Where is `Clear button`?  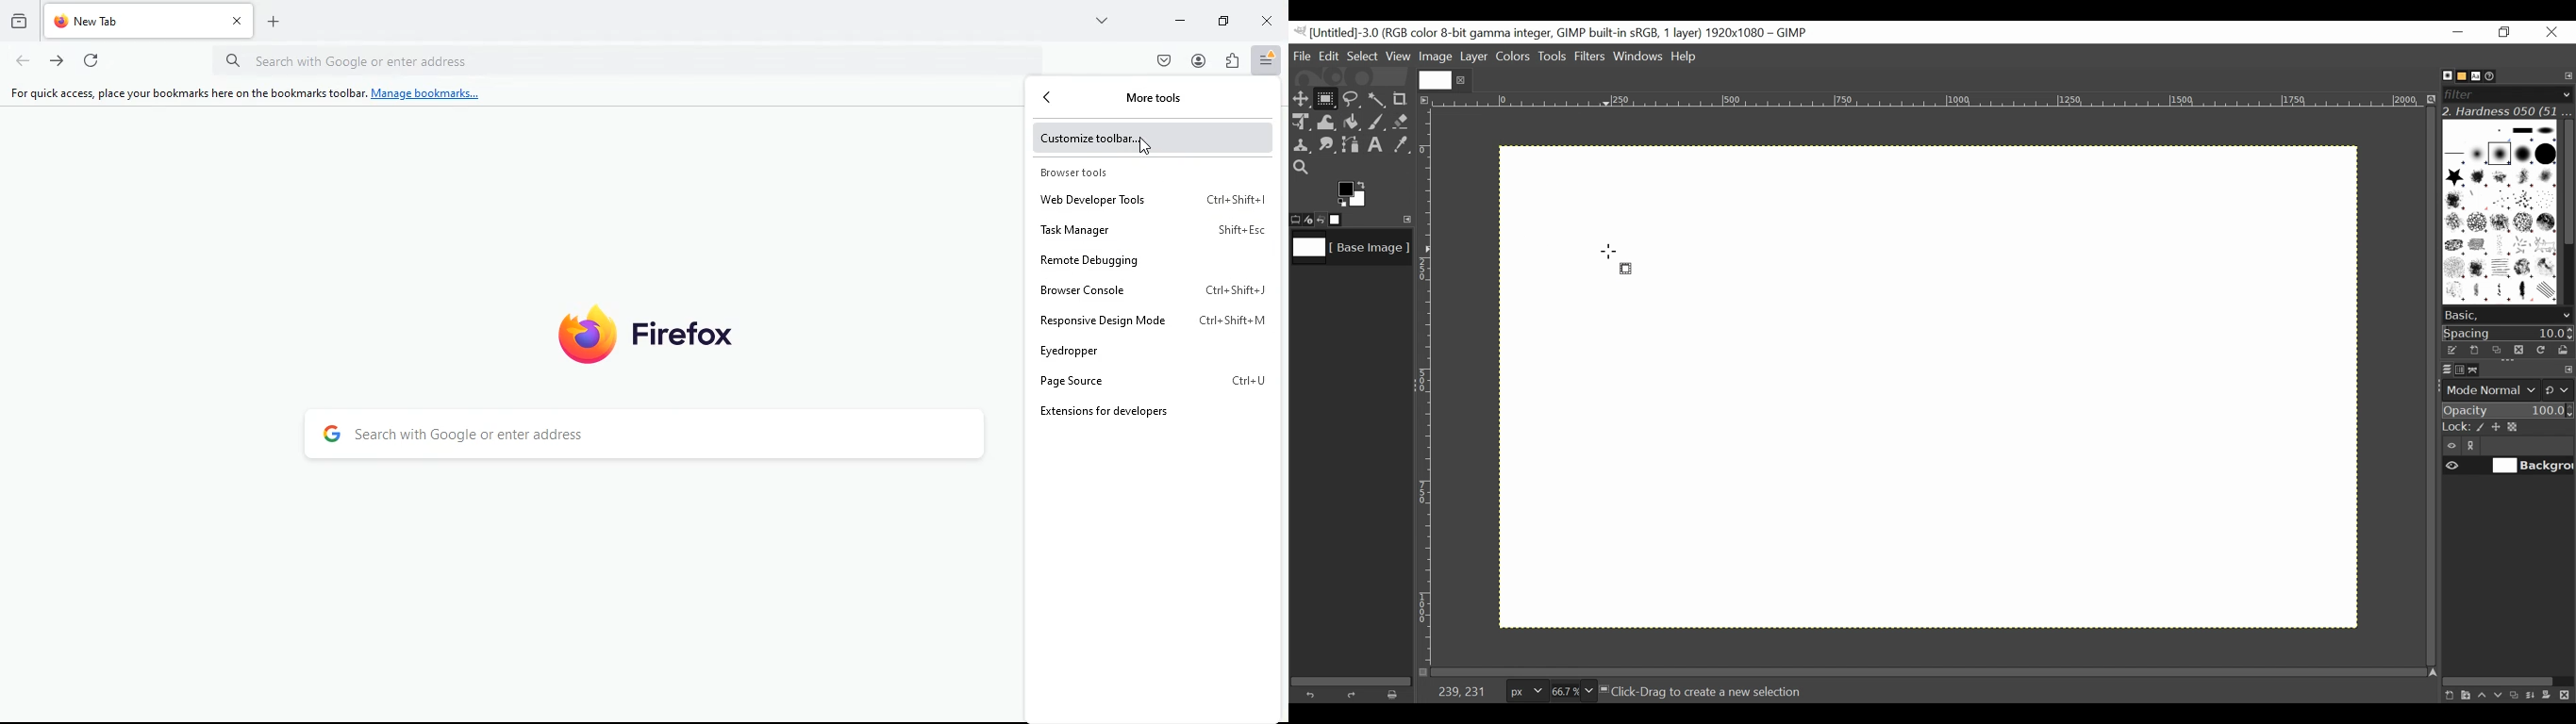
Clear button is located at coordinates (1396, 695).